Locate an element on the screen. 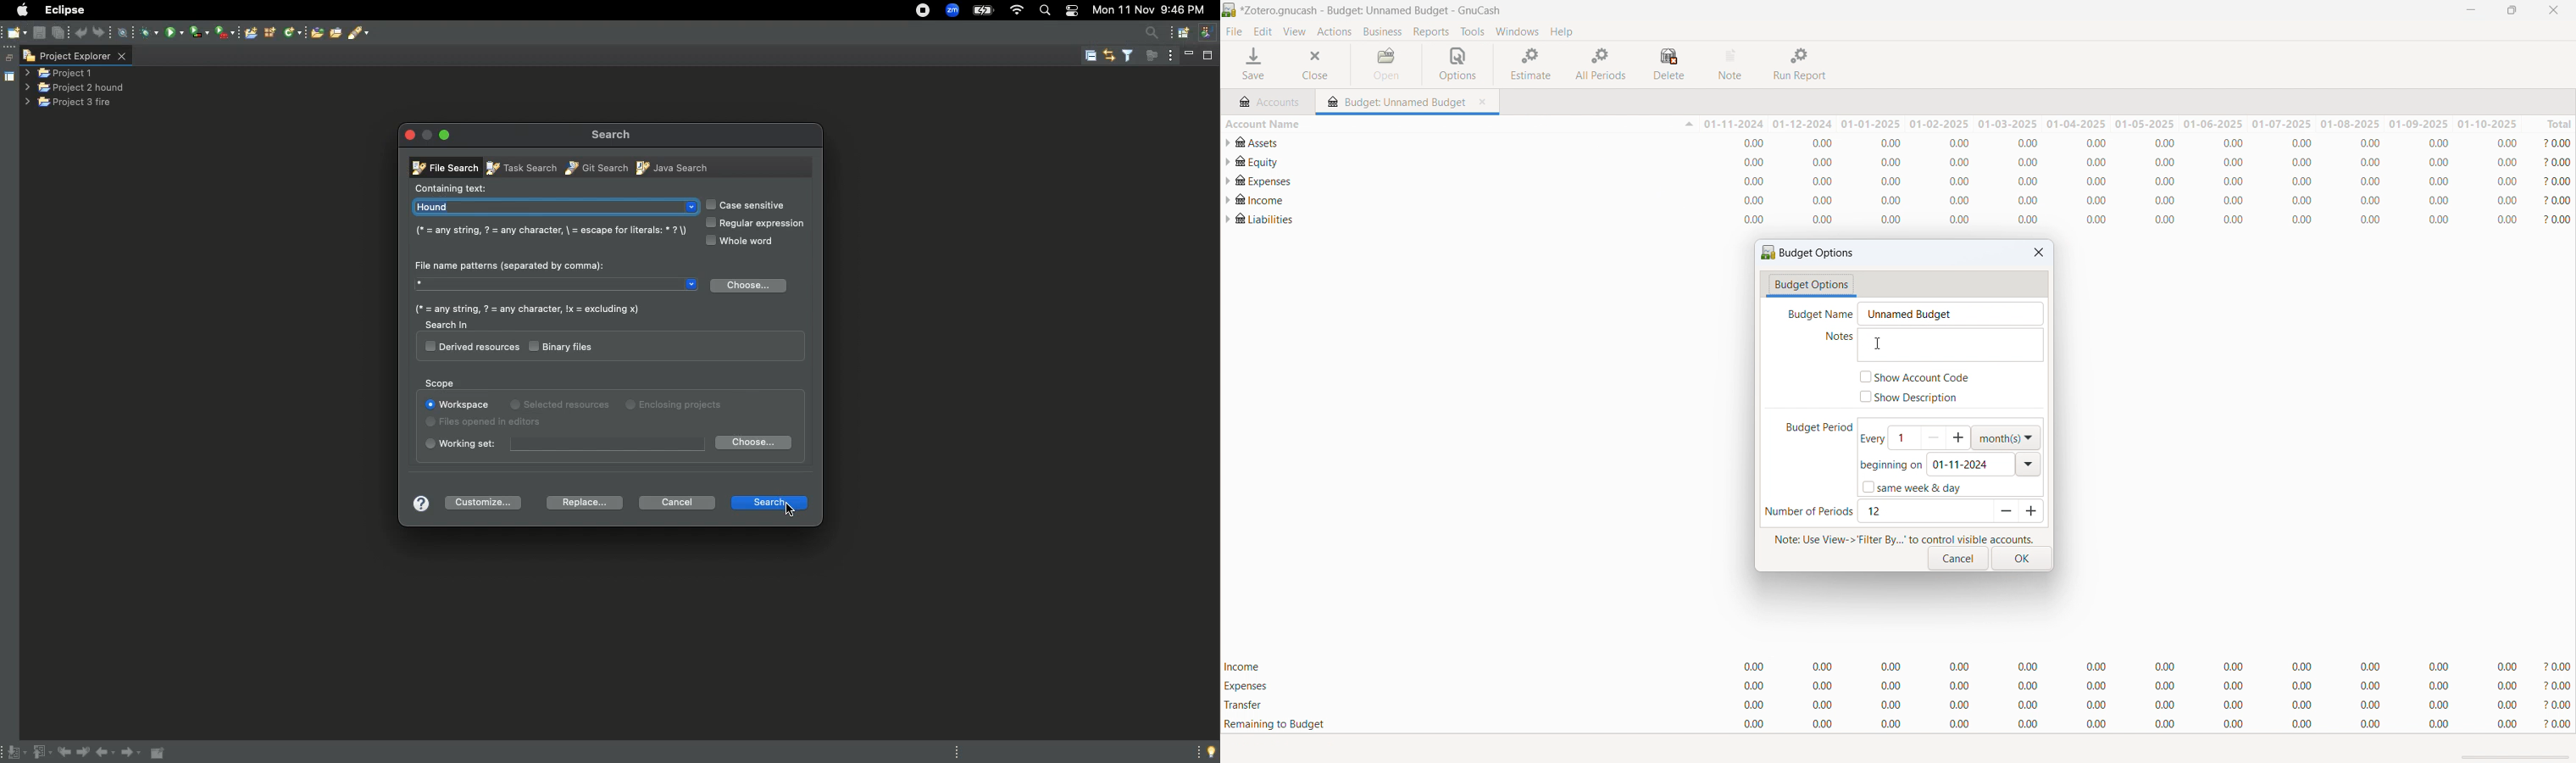 Image resolution: width=2576 pixels, height=784 pixels. Files opened in editors is located at coordinates (491, 423).